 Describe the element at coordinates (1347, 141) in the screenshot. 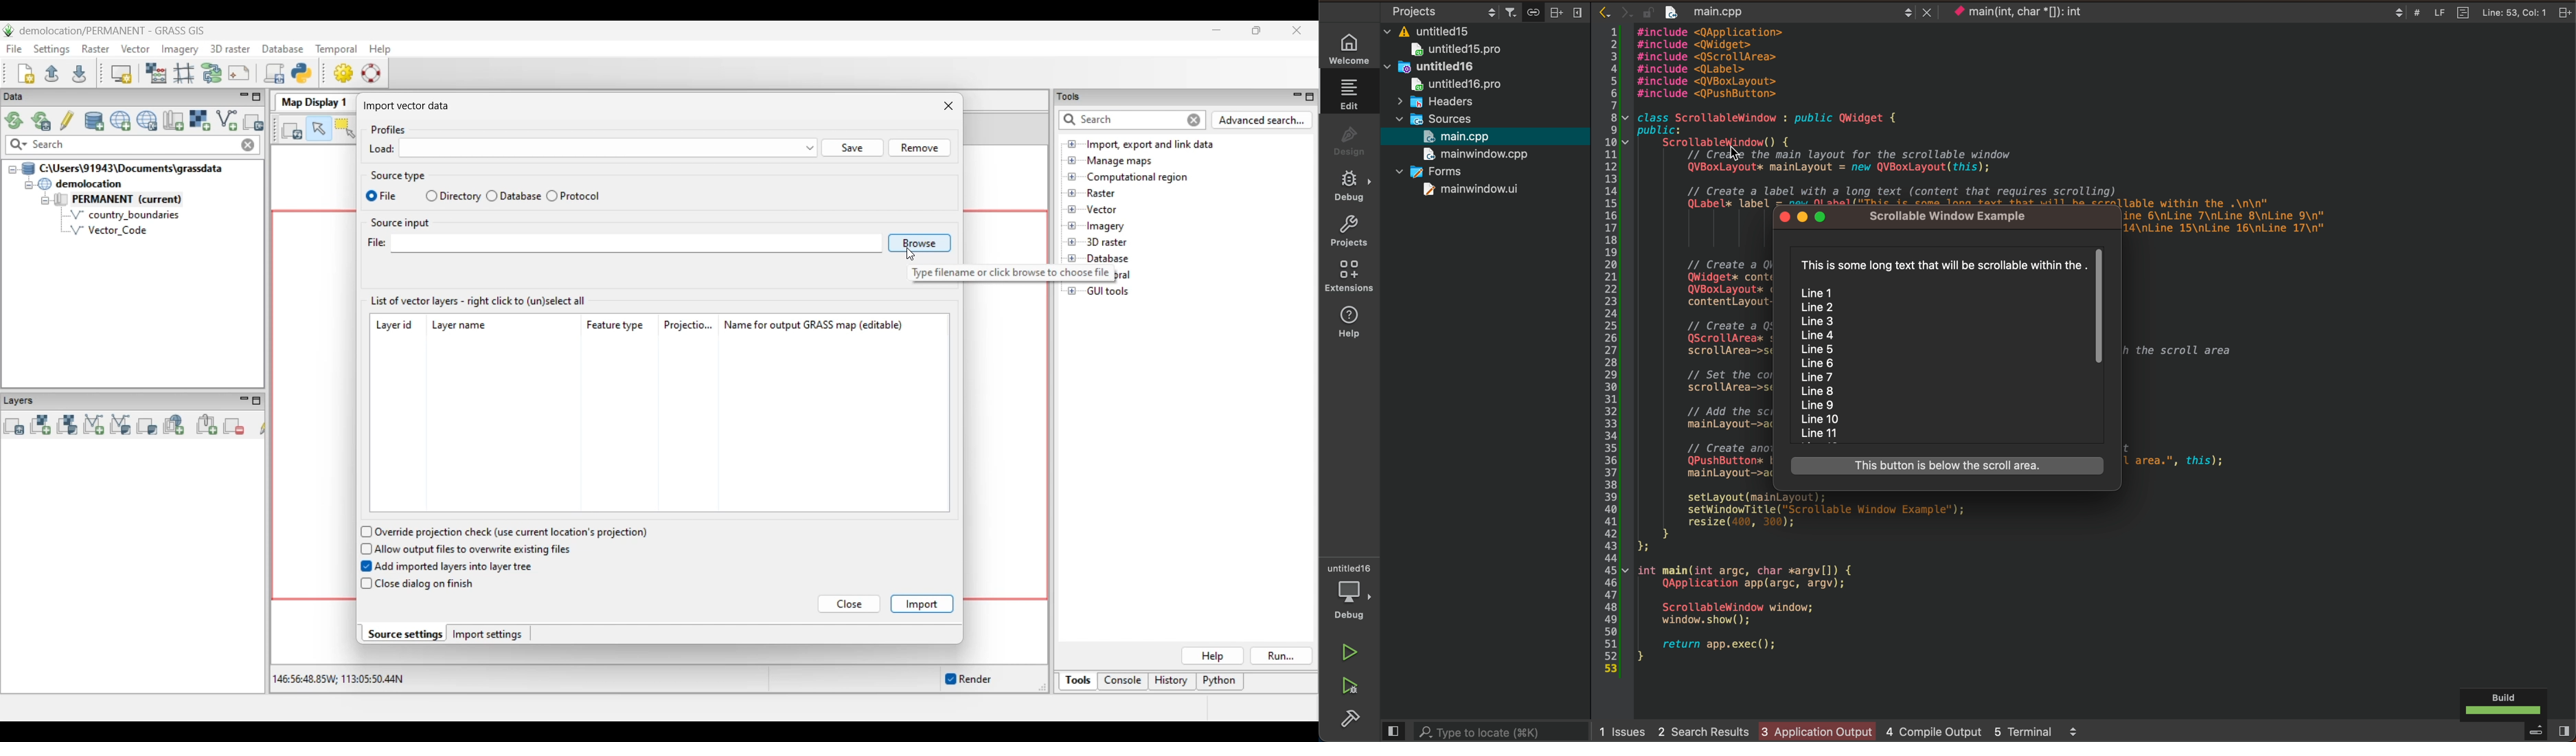

I see `design` at that location.